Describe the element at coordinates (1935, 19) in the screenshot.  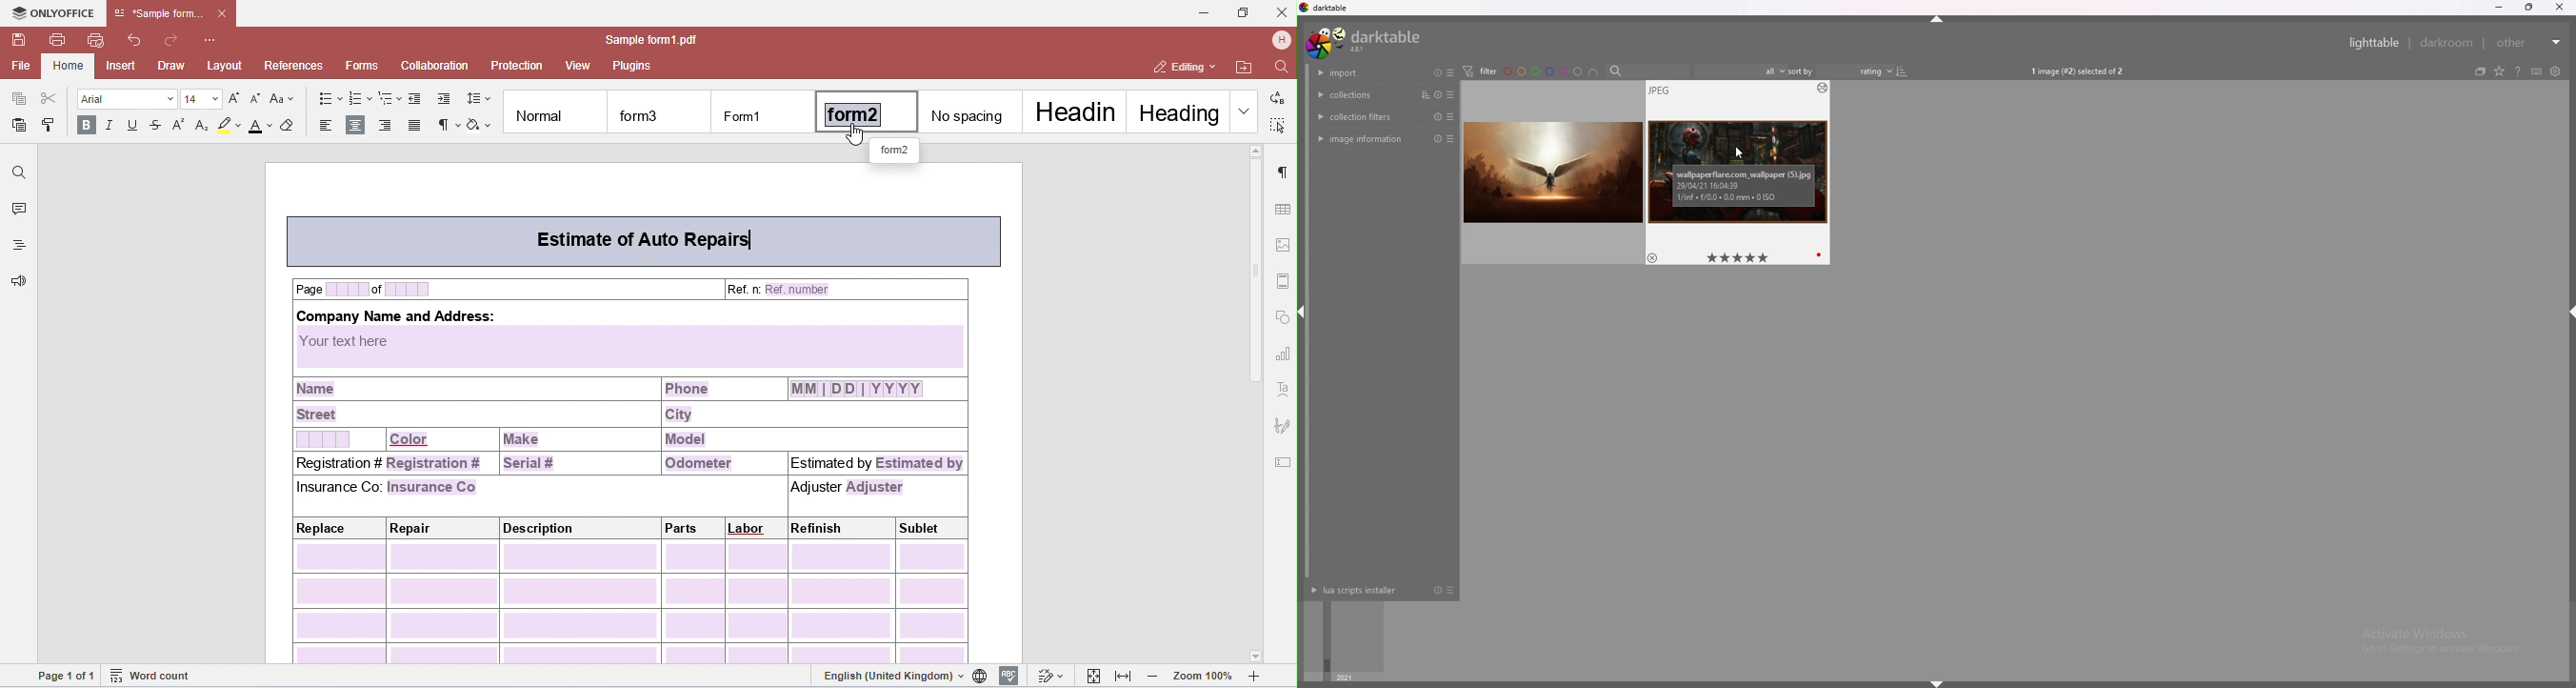
I see `hide` at that location.